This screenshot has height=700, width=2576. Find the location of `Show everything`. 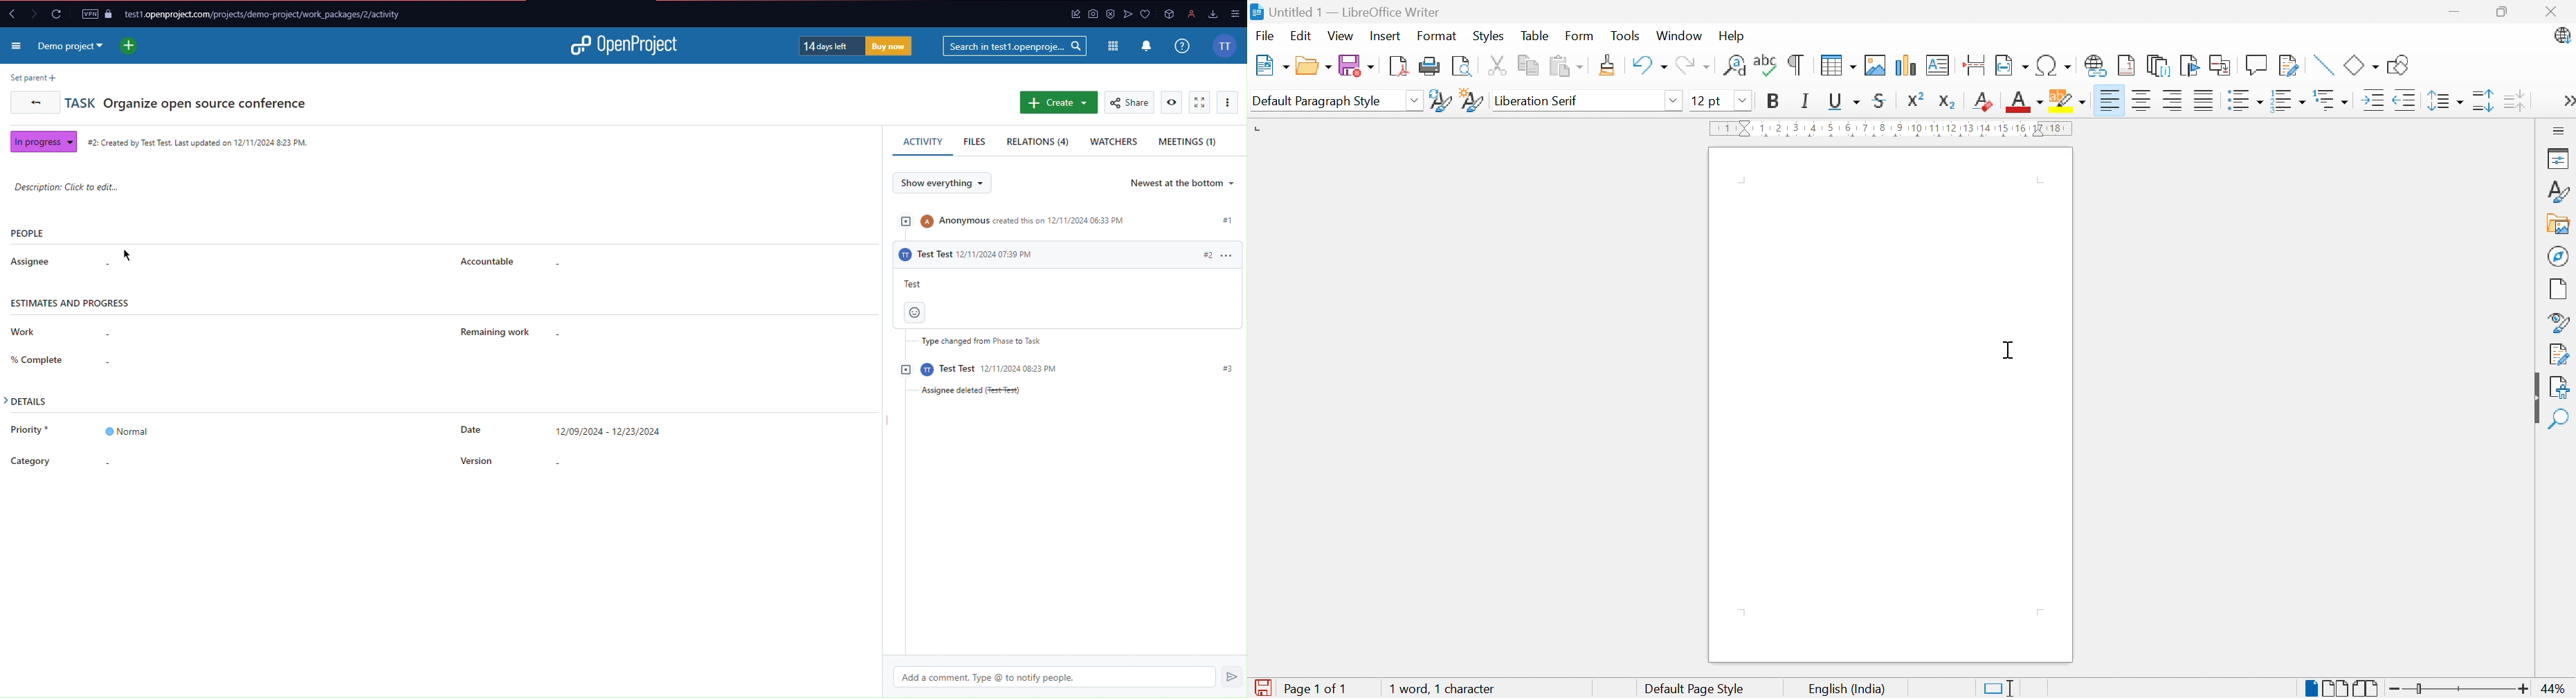

Show everything is located at coordinates (941, 183).